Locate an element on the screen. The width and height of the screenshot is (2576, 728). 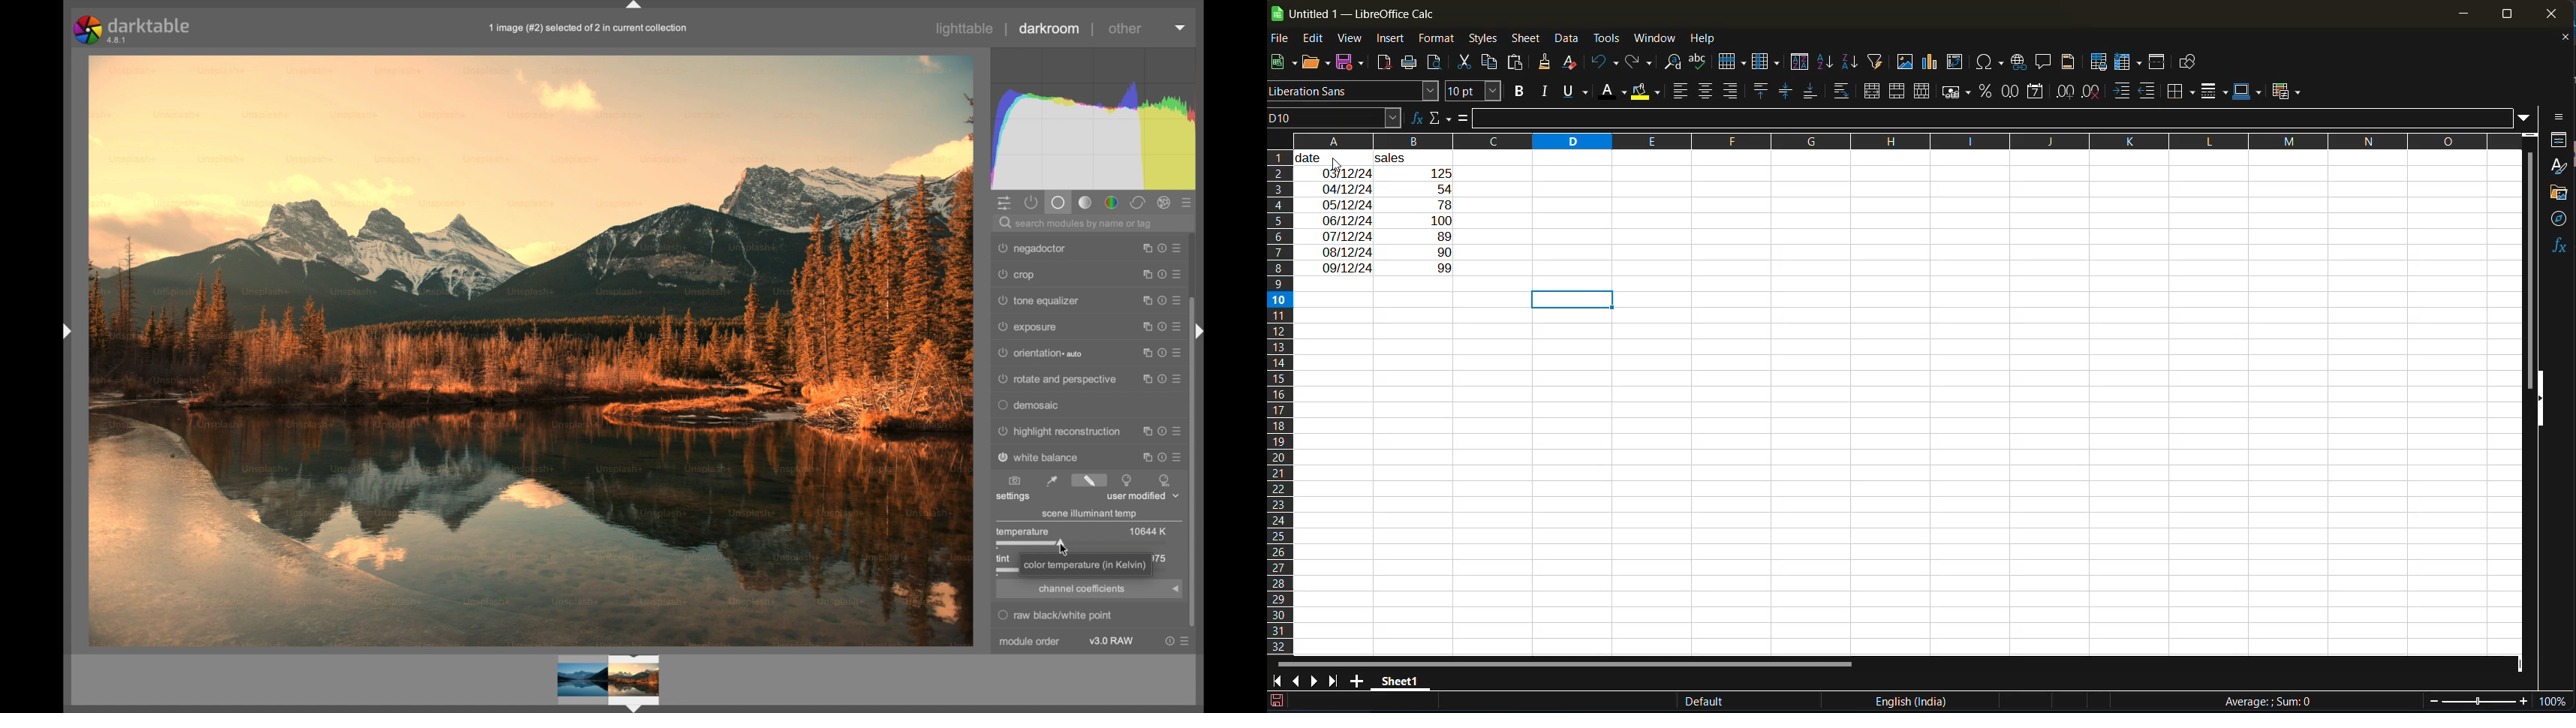
align center is located at coordinates (1707, 91).